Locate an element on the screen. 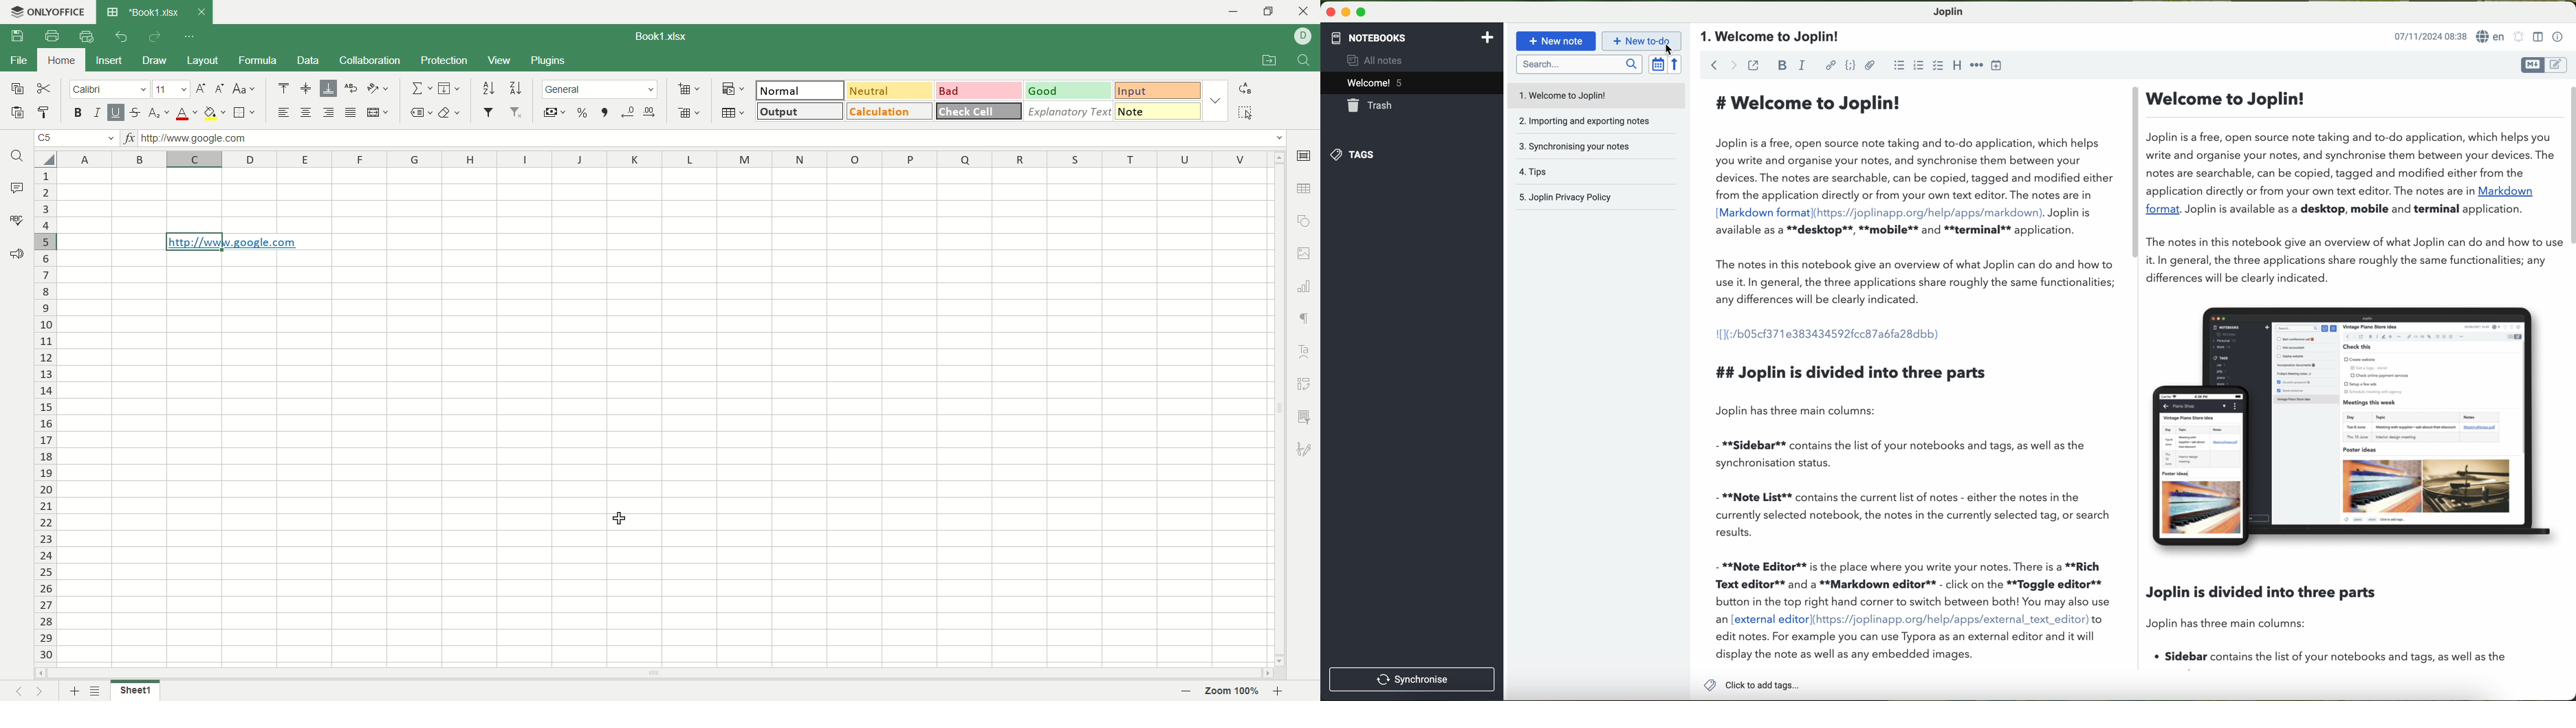 The height and width of the screenshot is (728, 2576). pivot settings is located at coordinates (1305, 383).